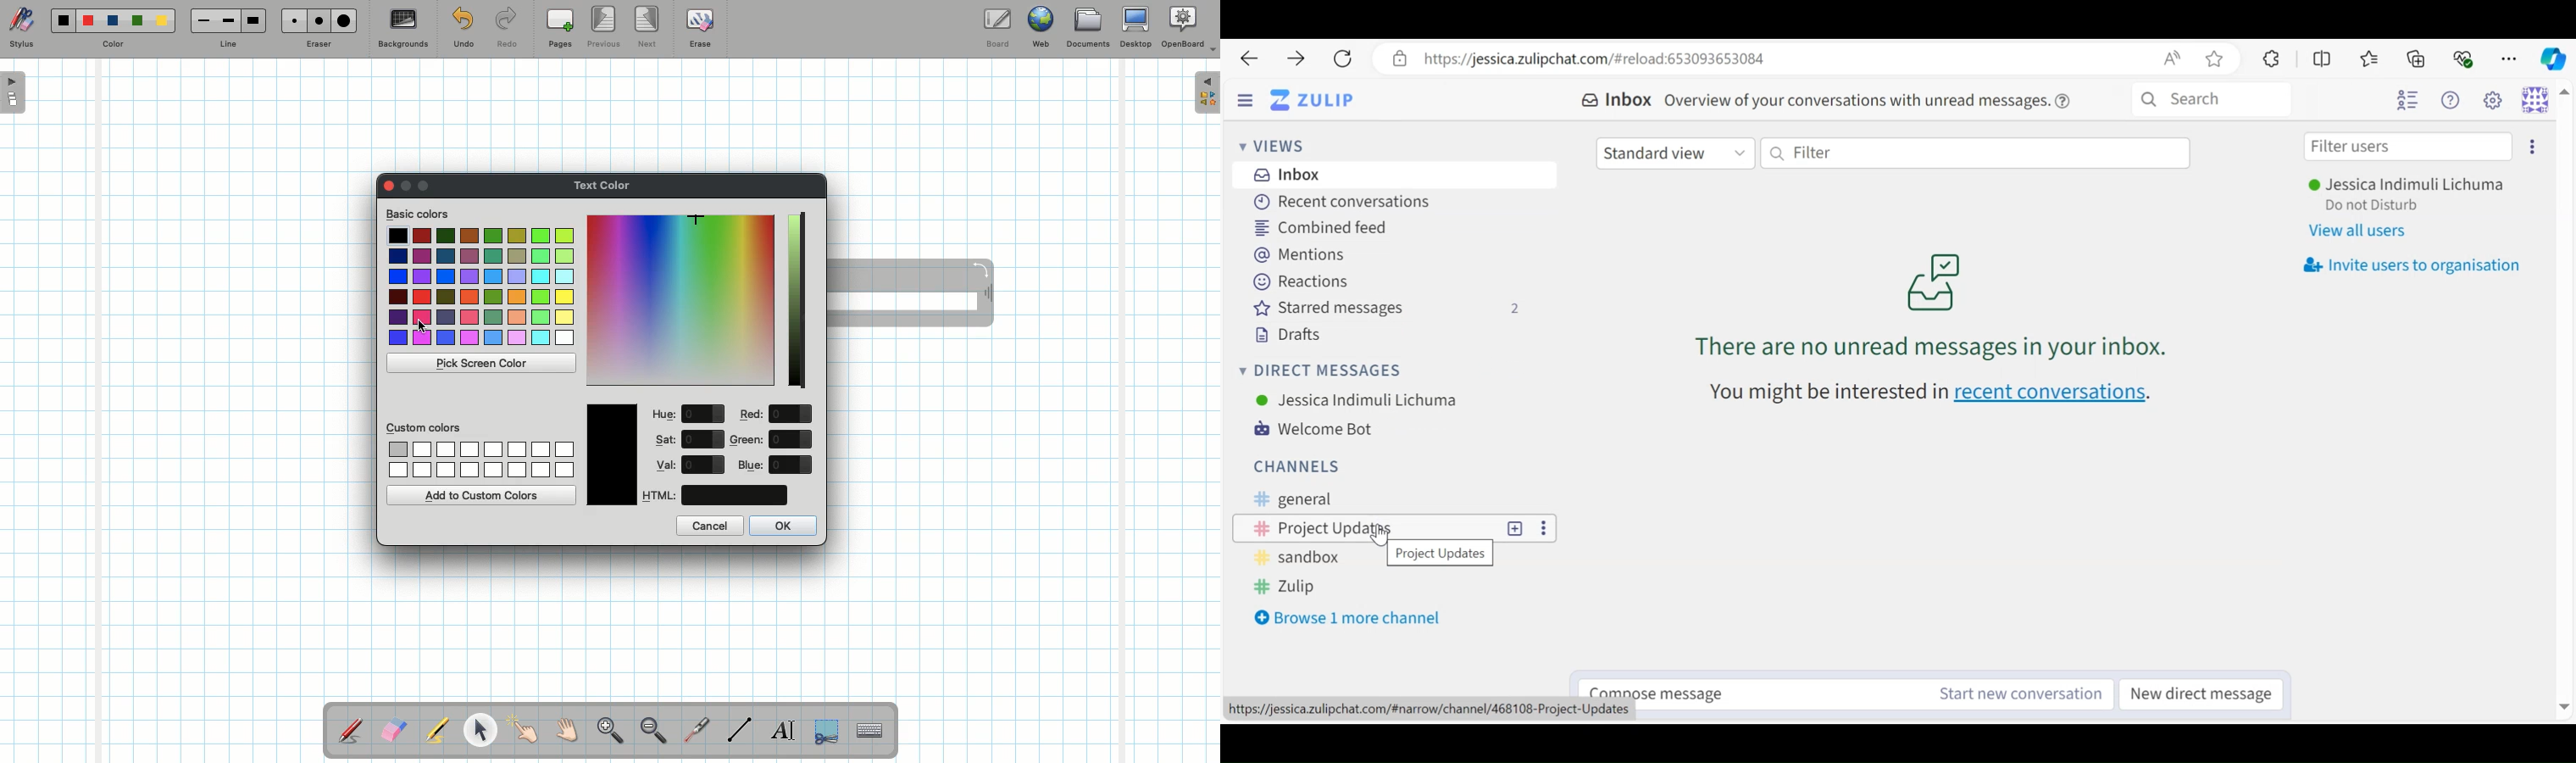 This screenshot has height=784, width=2576. Describe the element at coordinates (2511, 59) in the screenshot. I see `Settigs and more` at that location.